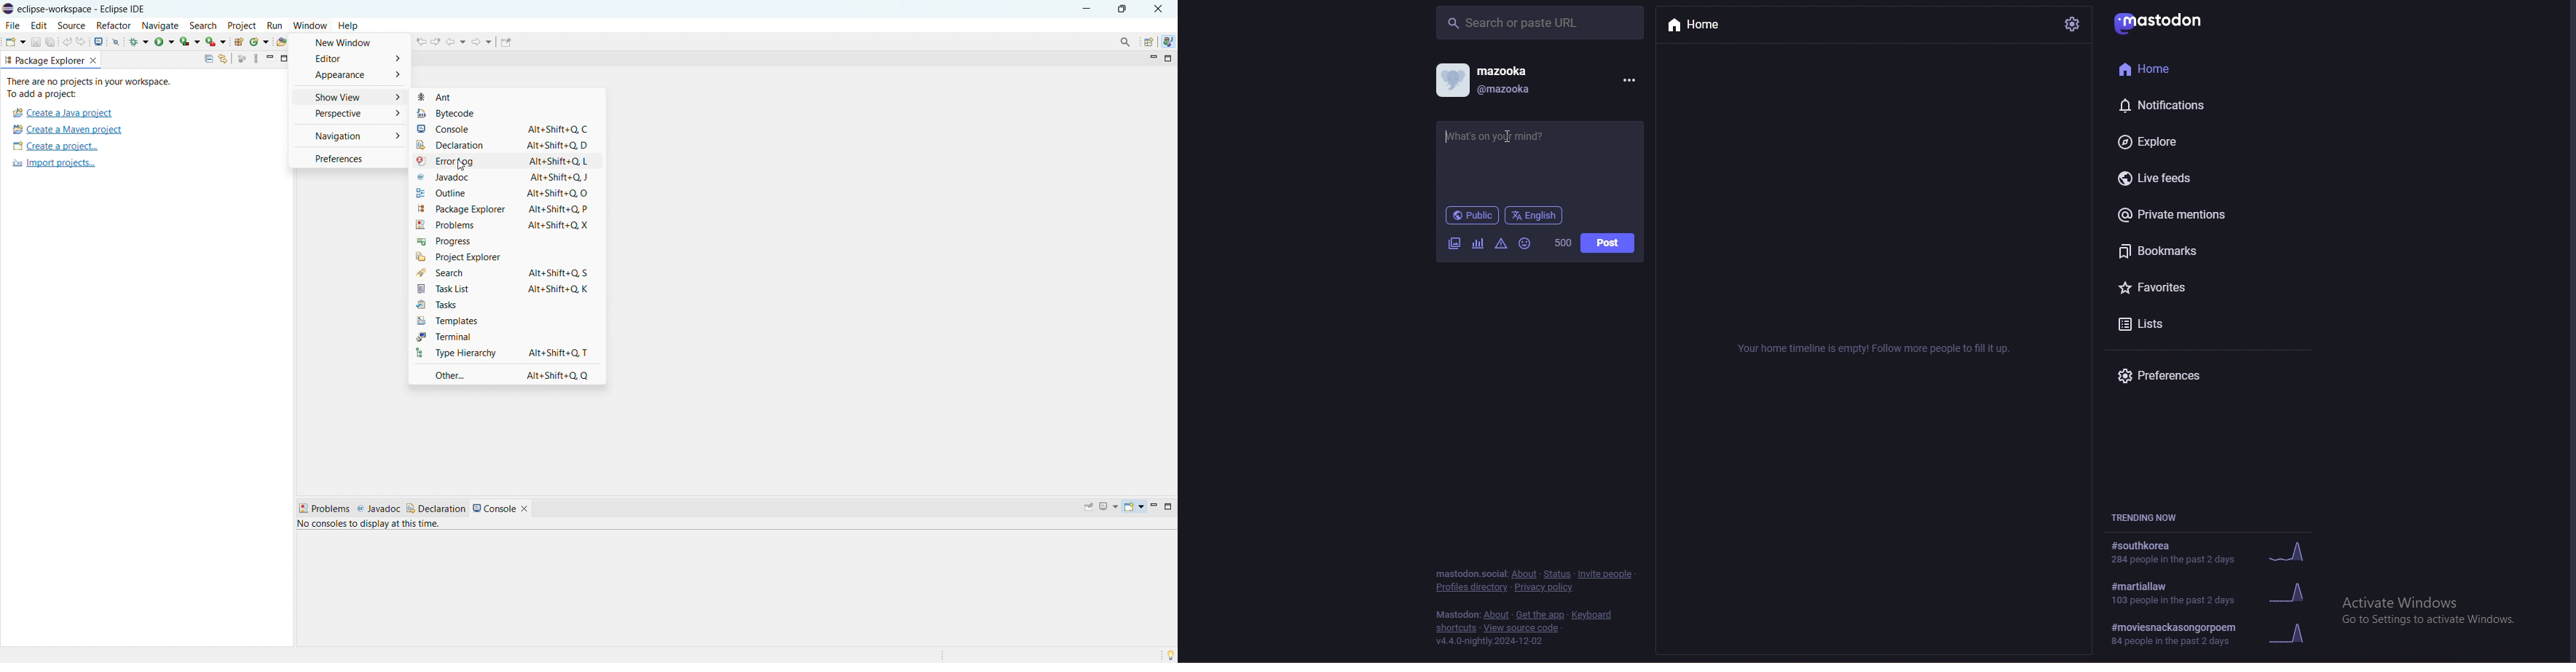 Image resolution: width=2576 pixels, height=672 pixels. I want to click on maximize, so click(285, 59).